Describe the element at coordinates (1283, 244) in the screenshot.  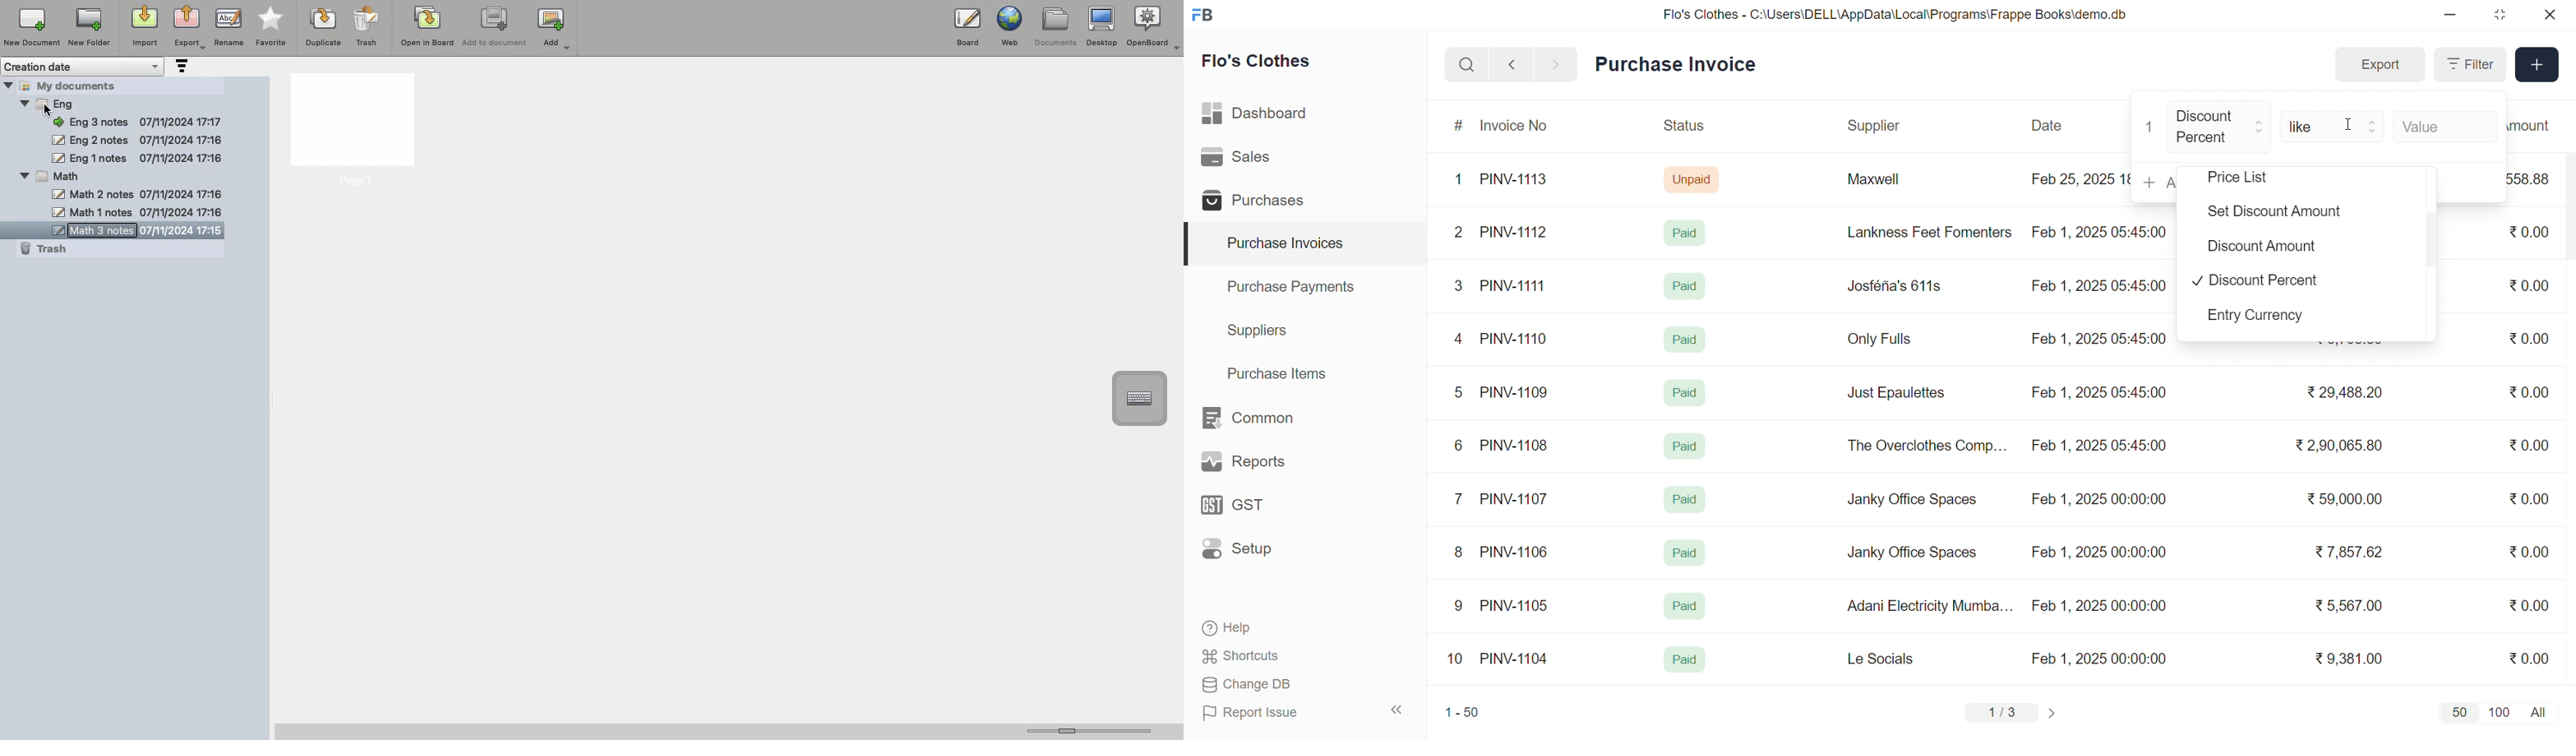
I see `Purchase Invoices` at that location.